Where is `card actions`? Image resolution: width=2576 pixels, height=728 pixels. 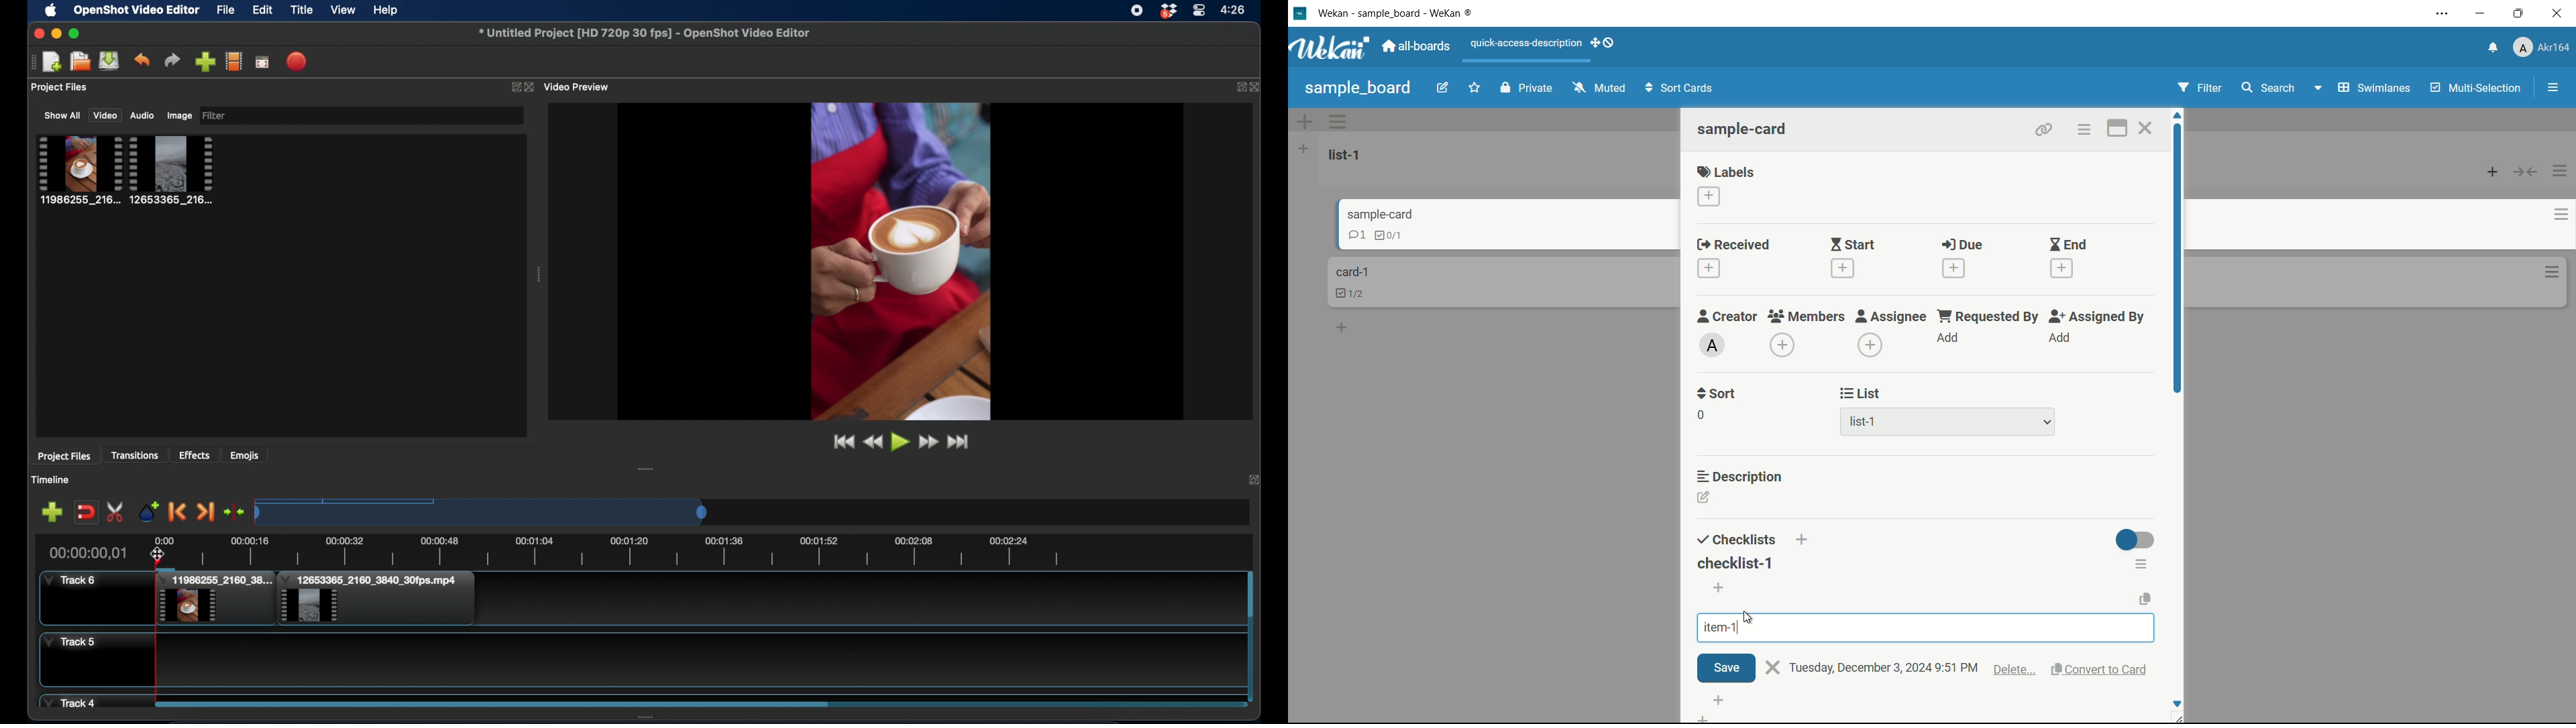 card actions is located at coordinates (2084, 129).